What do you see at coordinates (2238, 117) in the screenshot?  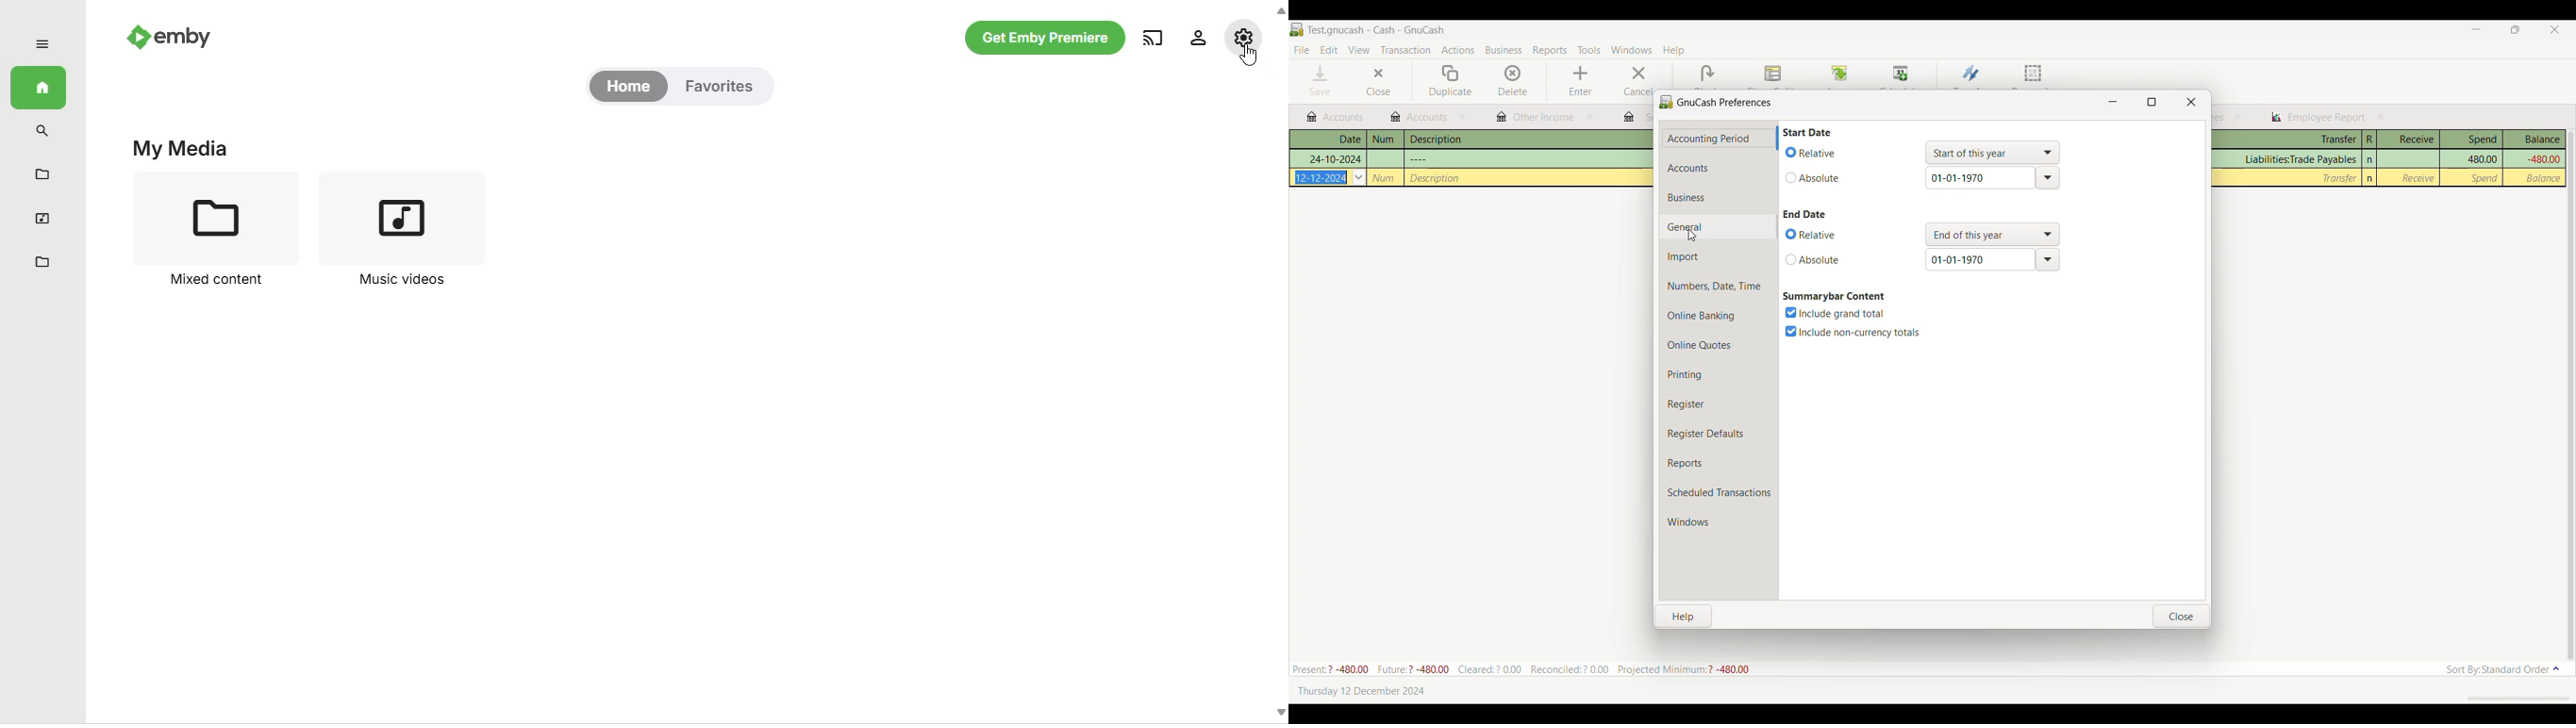 I see `close` at bounding box center [2238, 117].